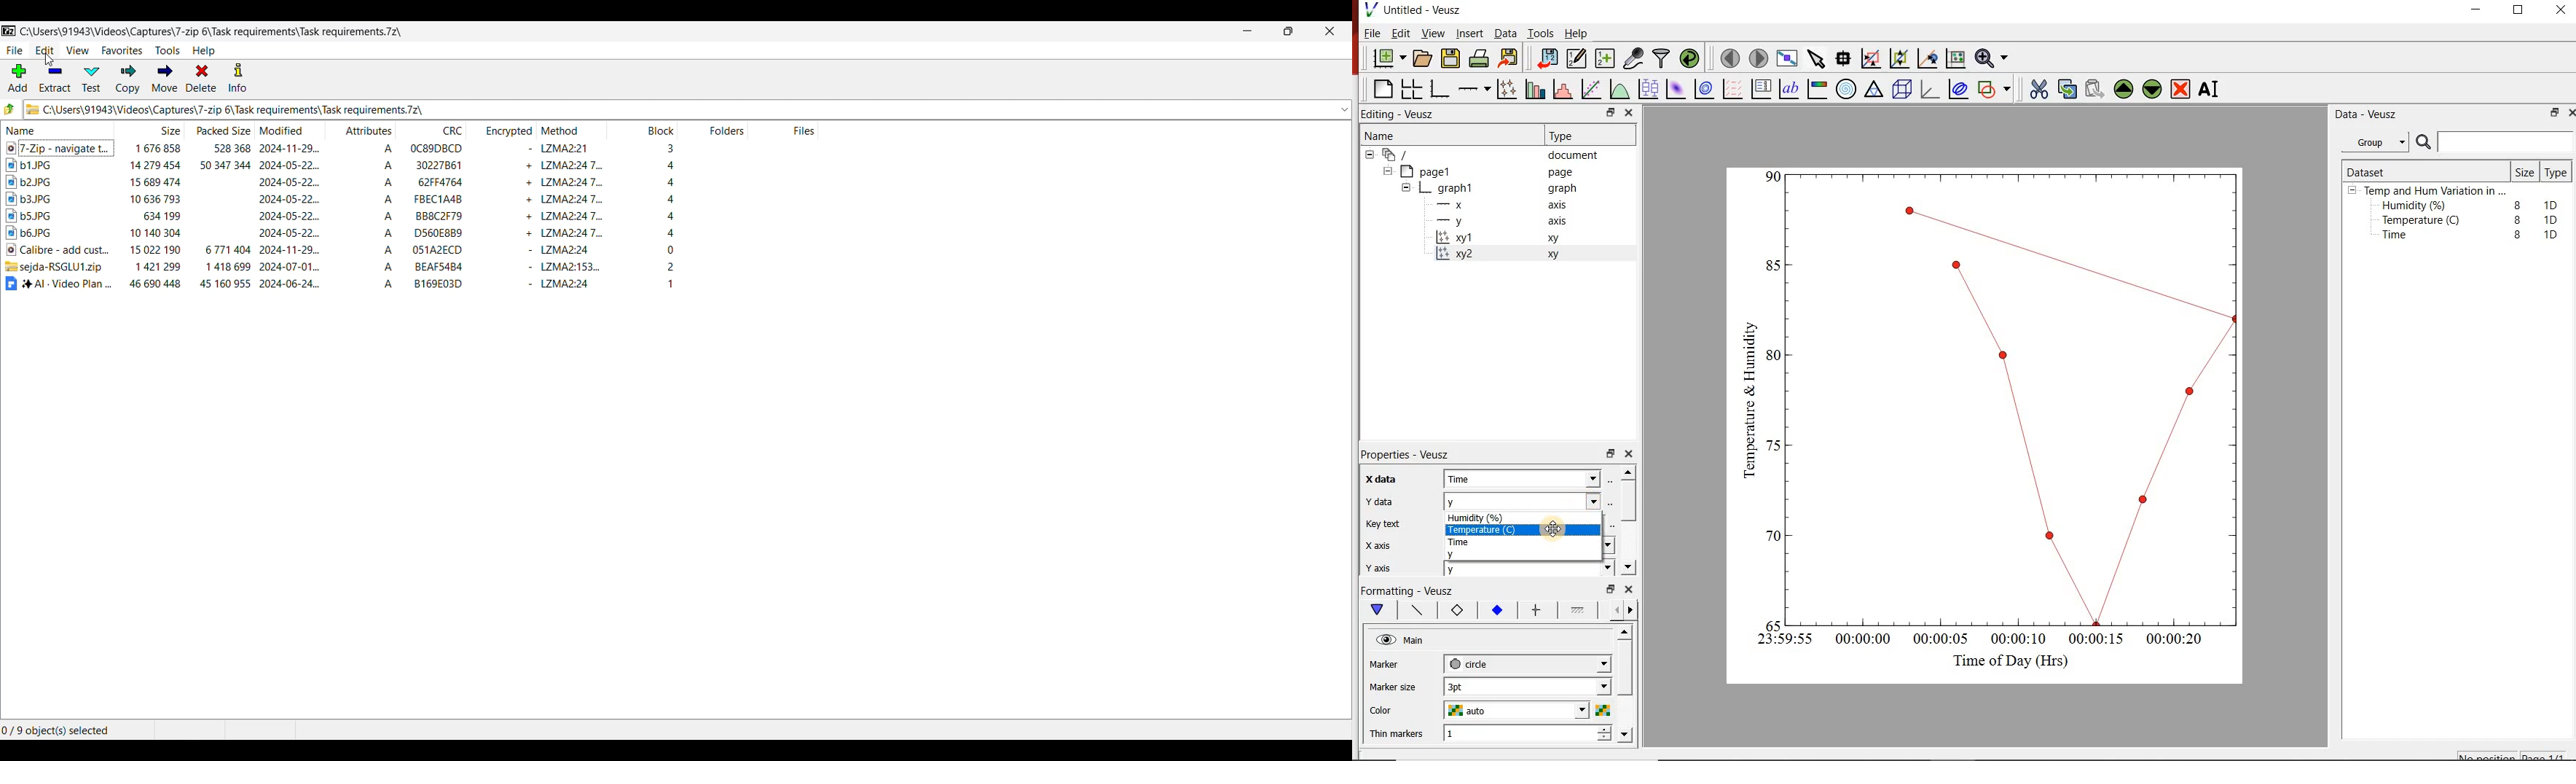  What do you see at coordinates (43, 215) in the screenshot?
I see `image 4` at bounding box center [43, 215].